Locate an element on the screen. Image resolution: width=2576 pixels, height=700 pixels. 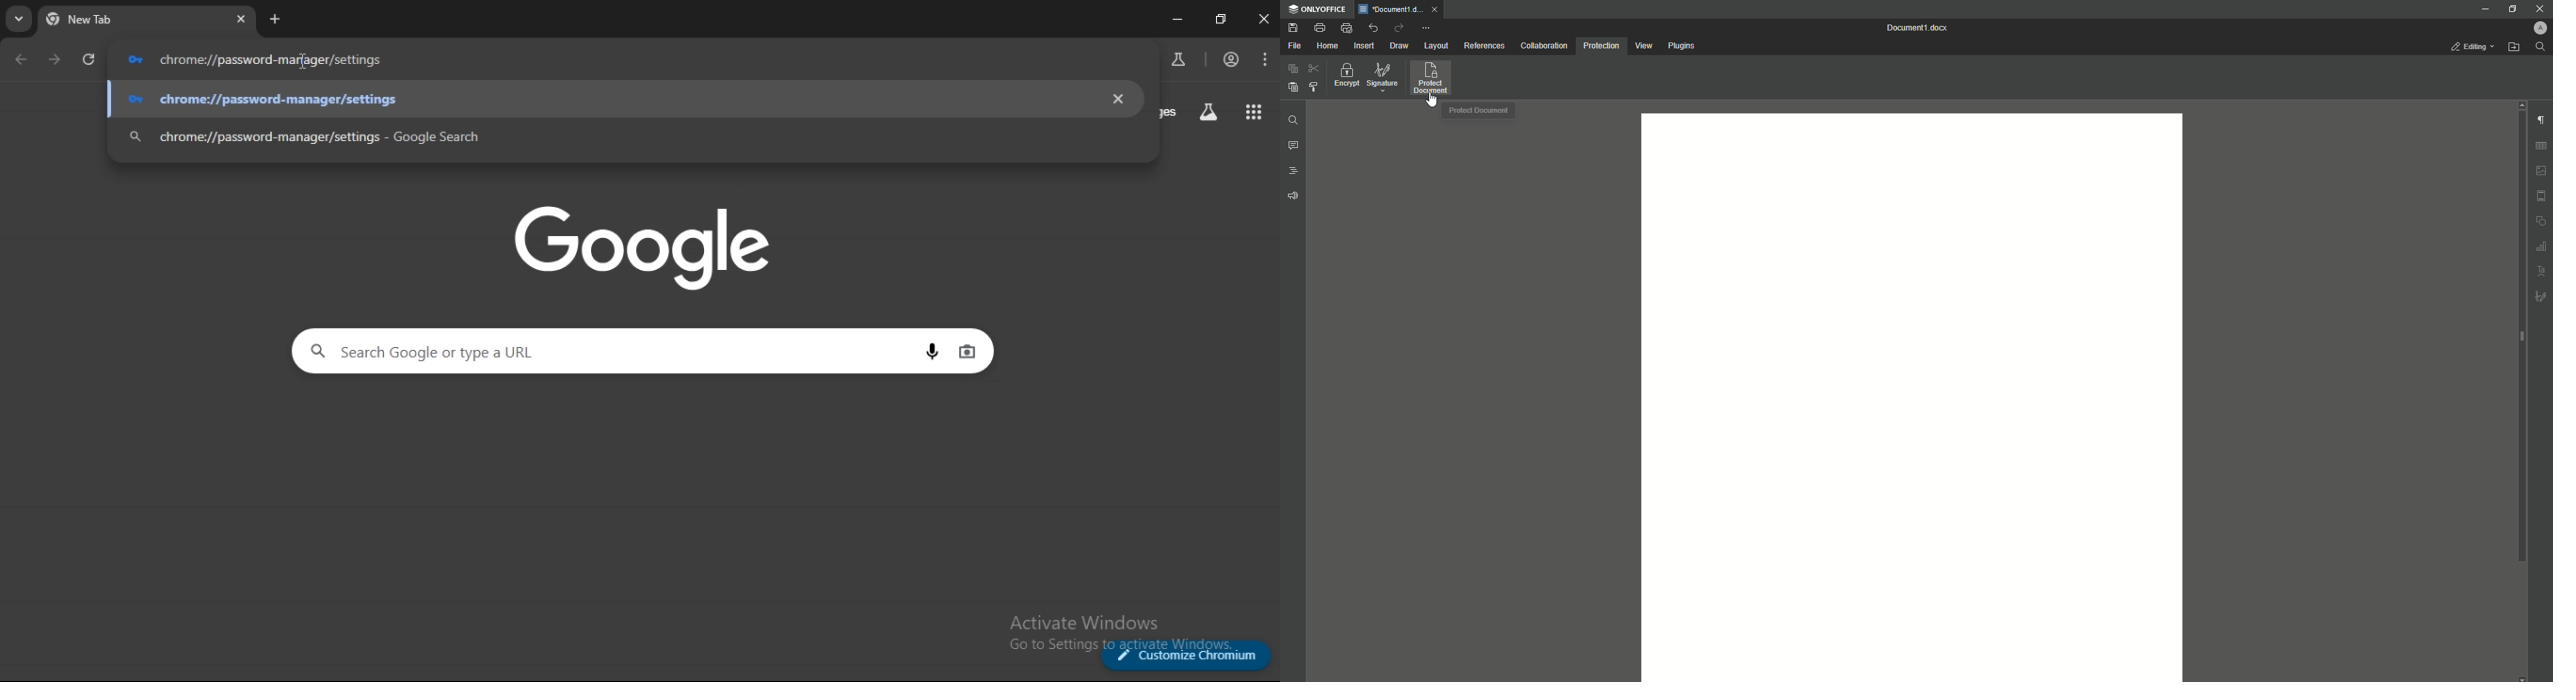
Undo is located at coordinates (1373, 28).